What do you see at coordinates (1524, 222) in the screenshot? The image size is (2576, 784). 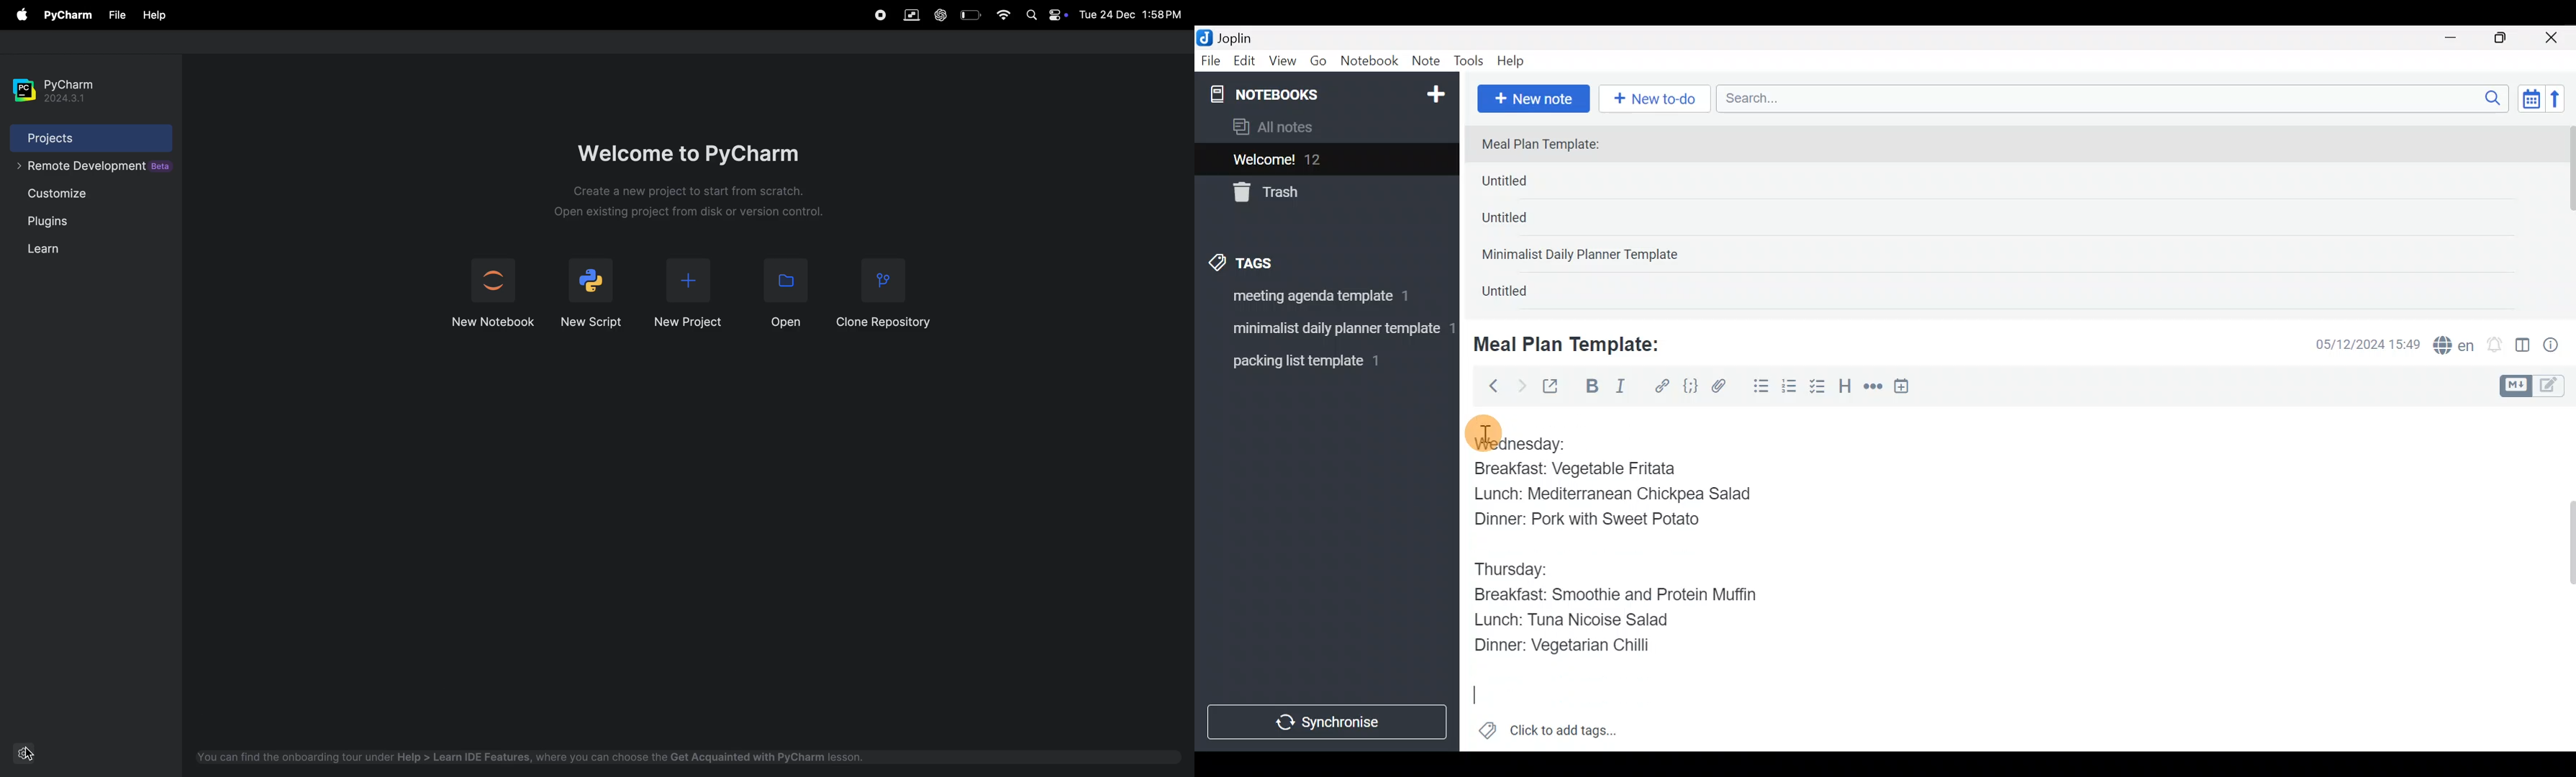 I see `Untitled` at bounding box center [1524, 222].